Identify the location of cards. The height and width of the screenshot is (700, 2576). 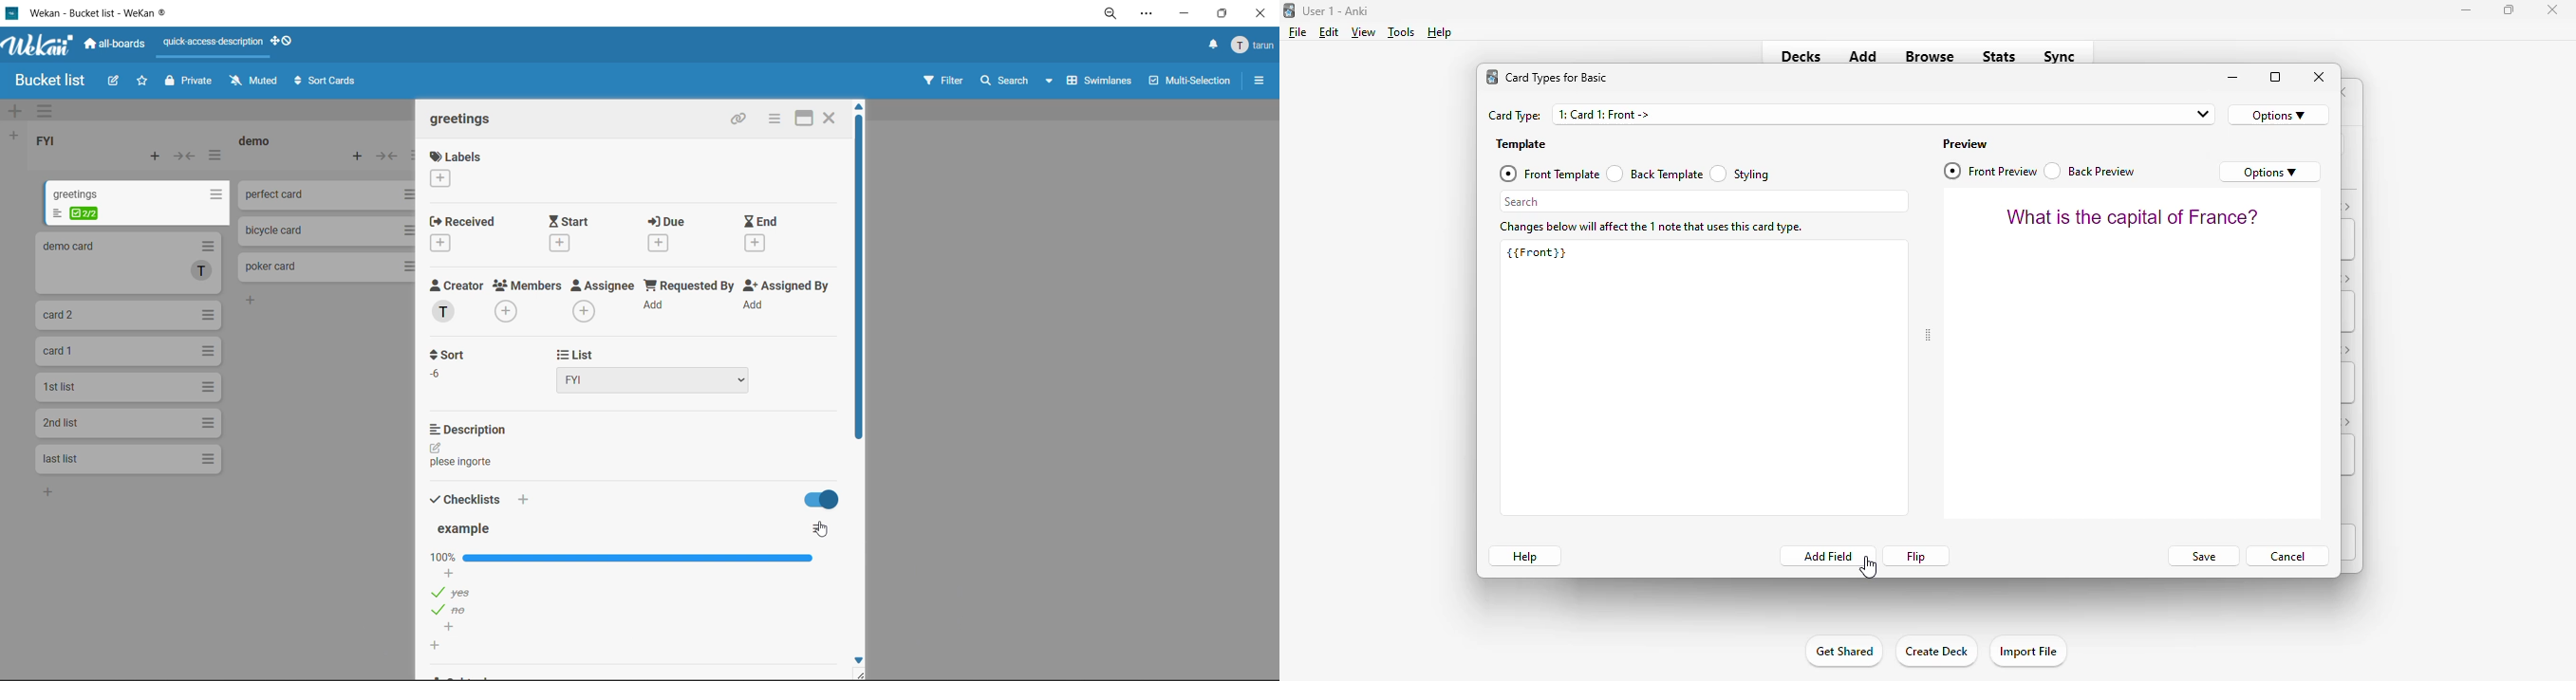
(129, 390).